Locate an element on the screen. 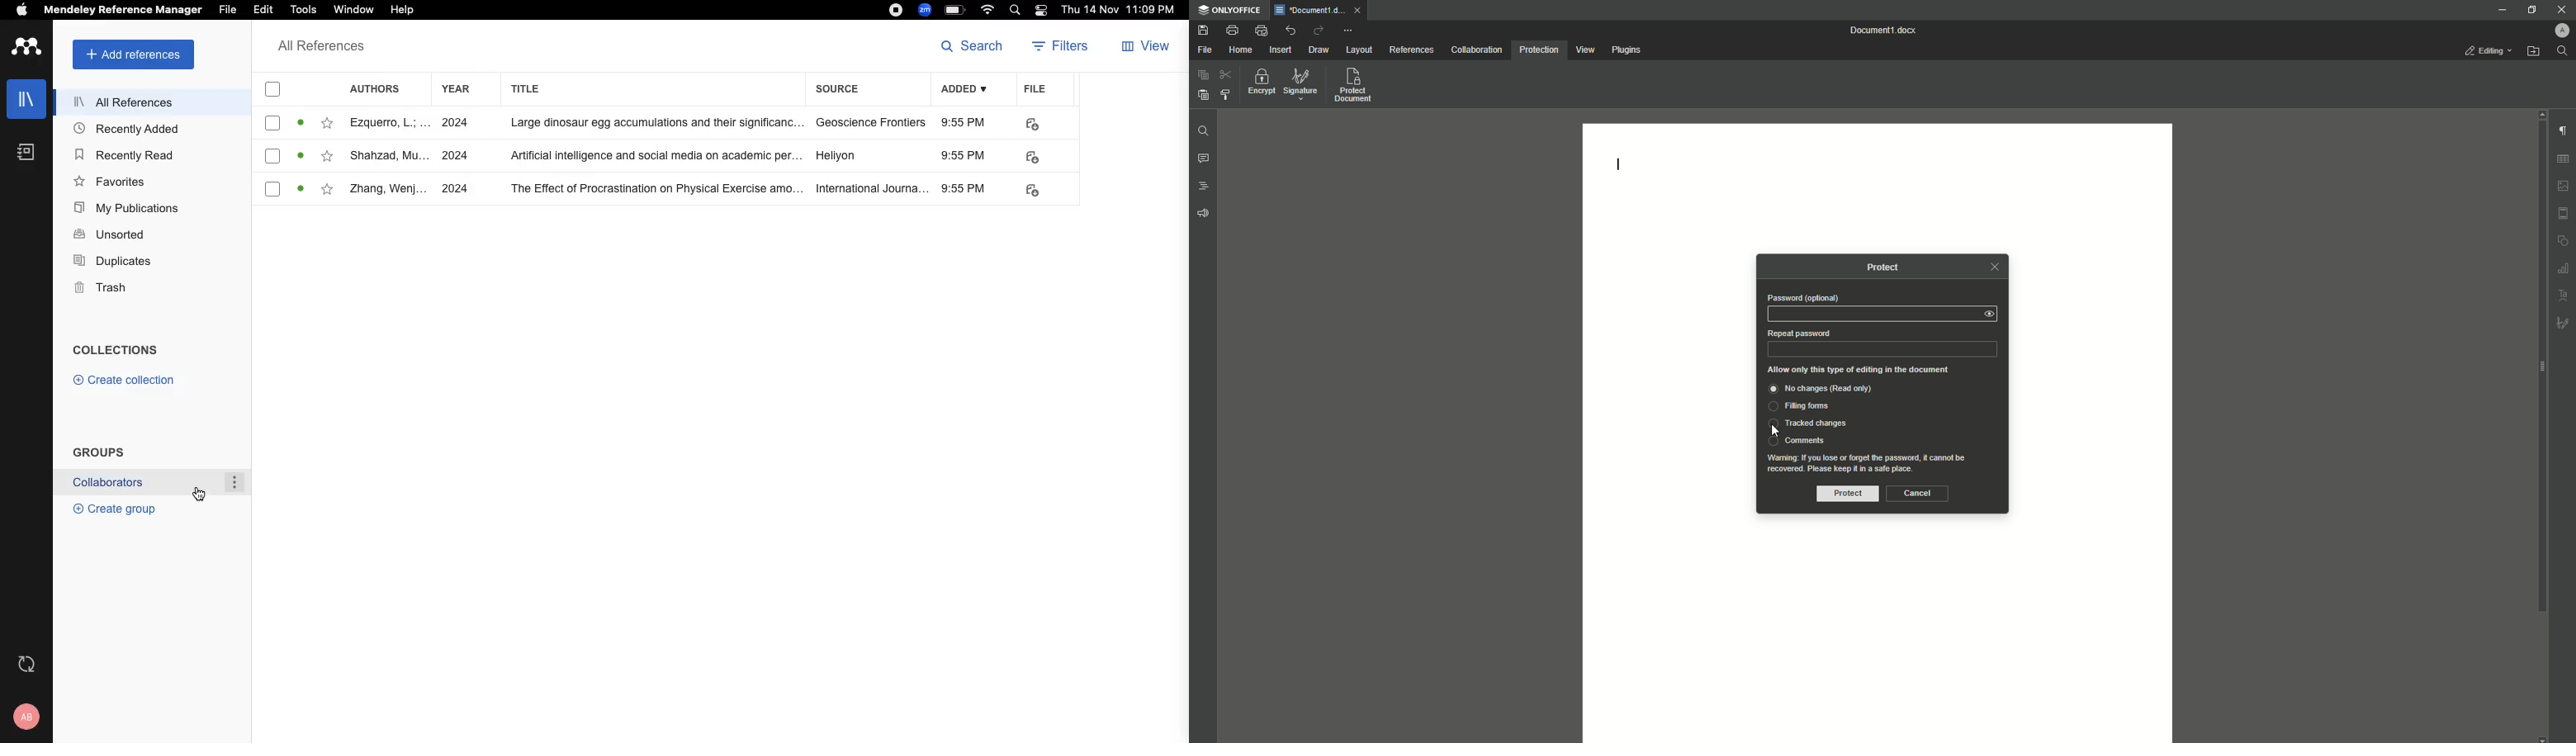 The width and height of the screenshot is (2576, 756). View is located at coordinates (1584, 50).